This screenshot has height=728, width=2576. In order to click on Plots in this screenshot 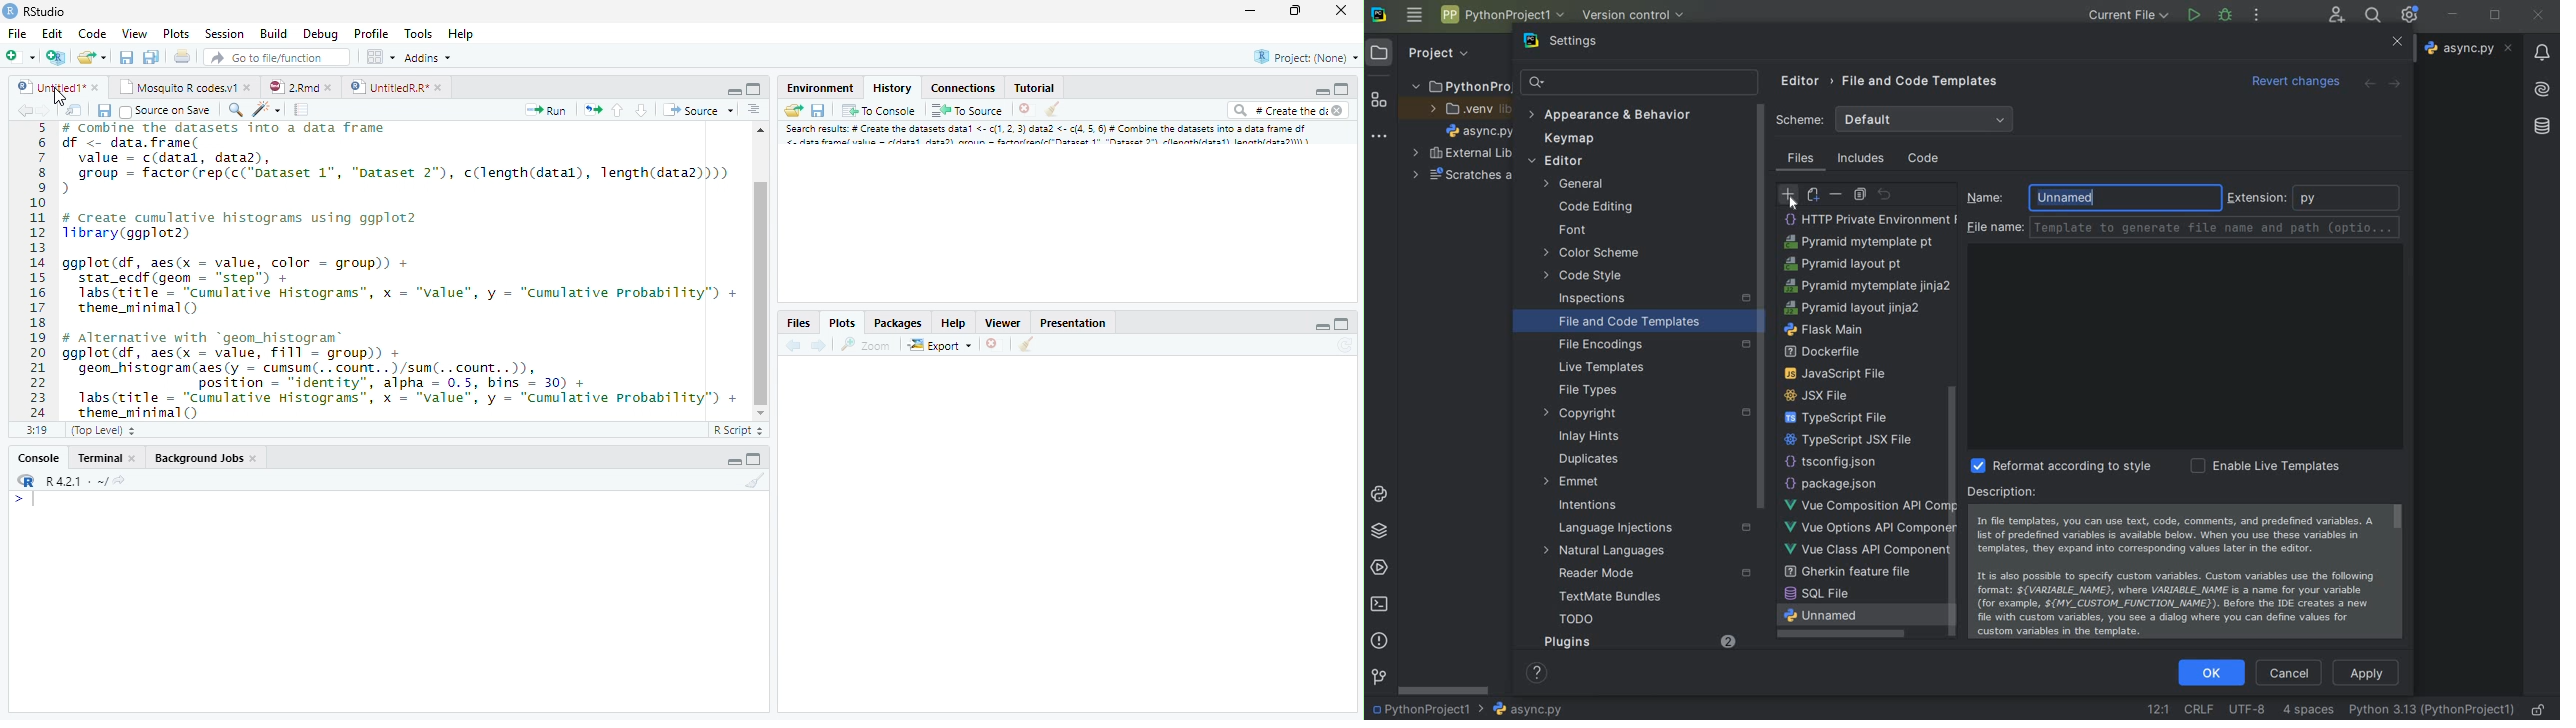, I will do `click(841, 322)`.